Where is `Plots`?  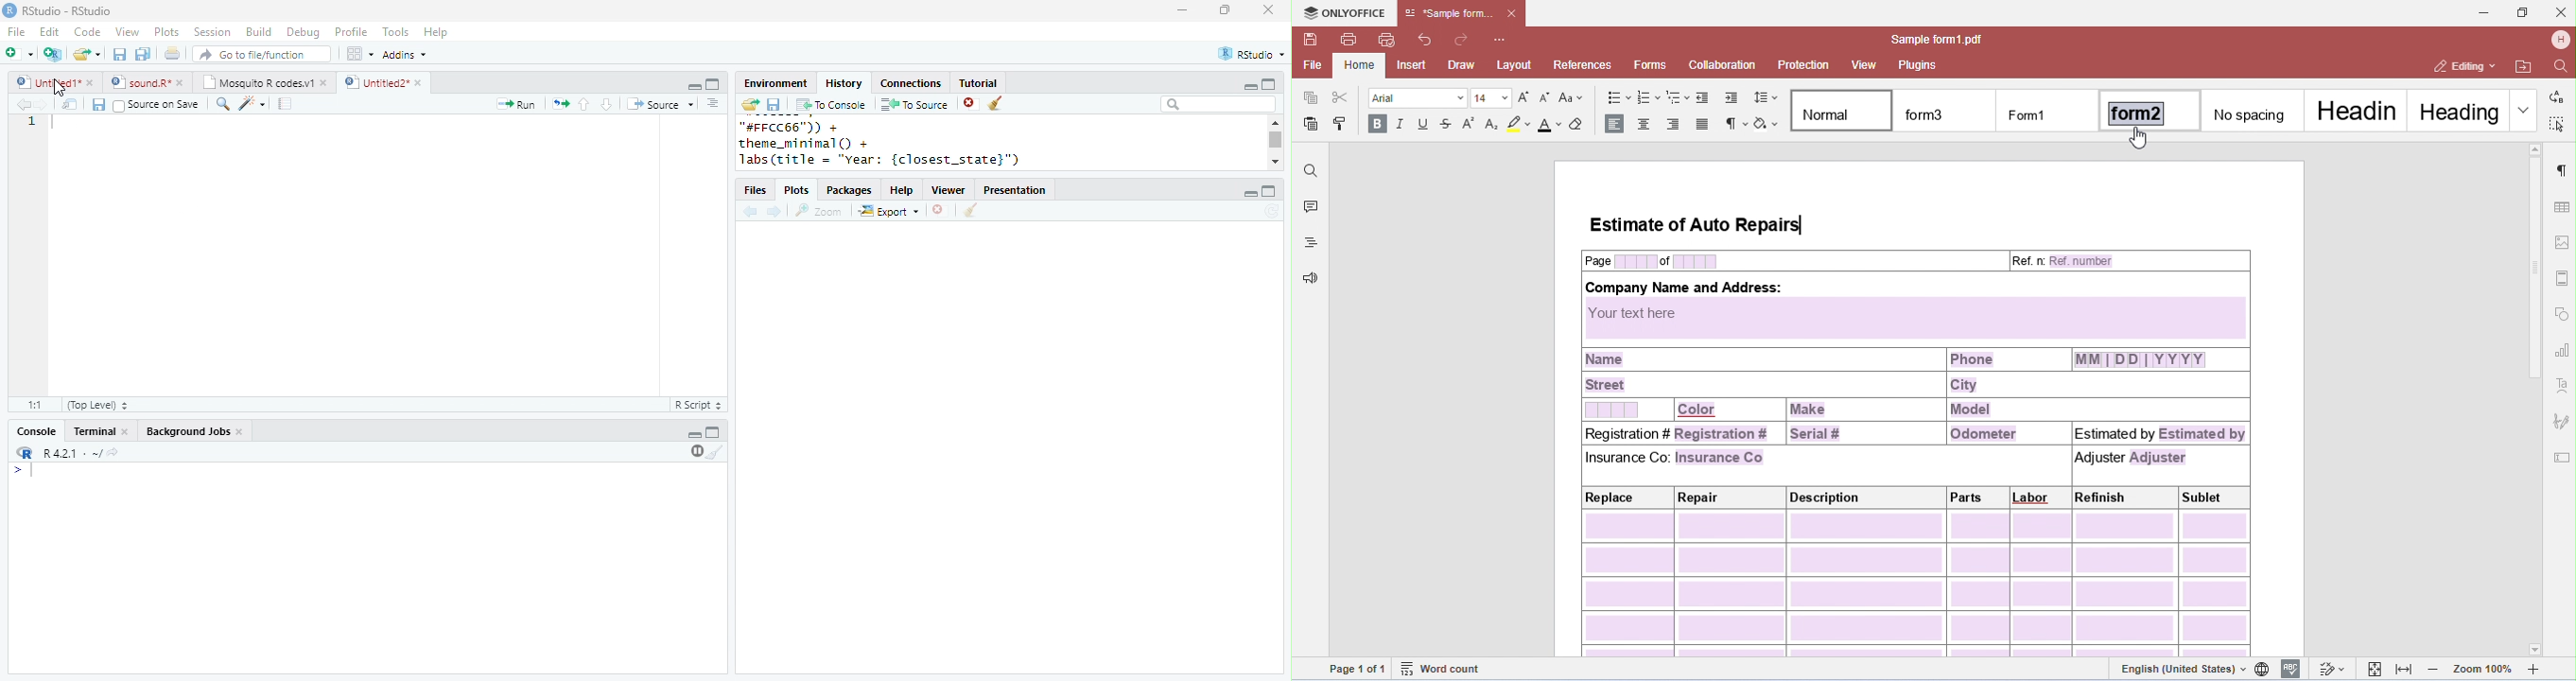
Plots is located at coordinates (167, 32).